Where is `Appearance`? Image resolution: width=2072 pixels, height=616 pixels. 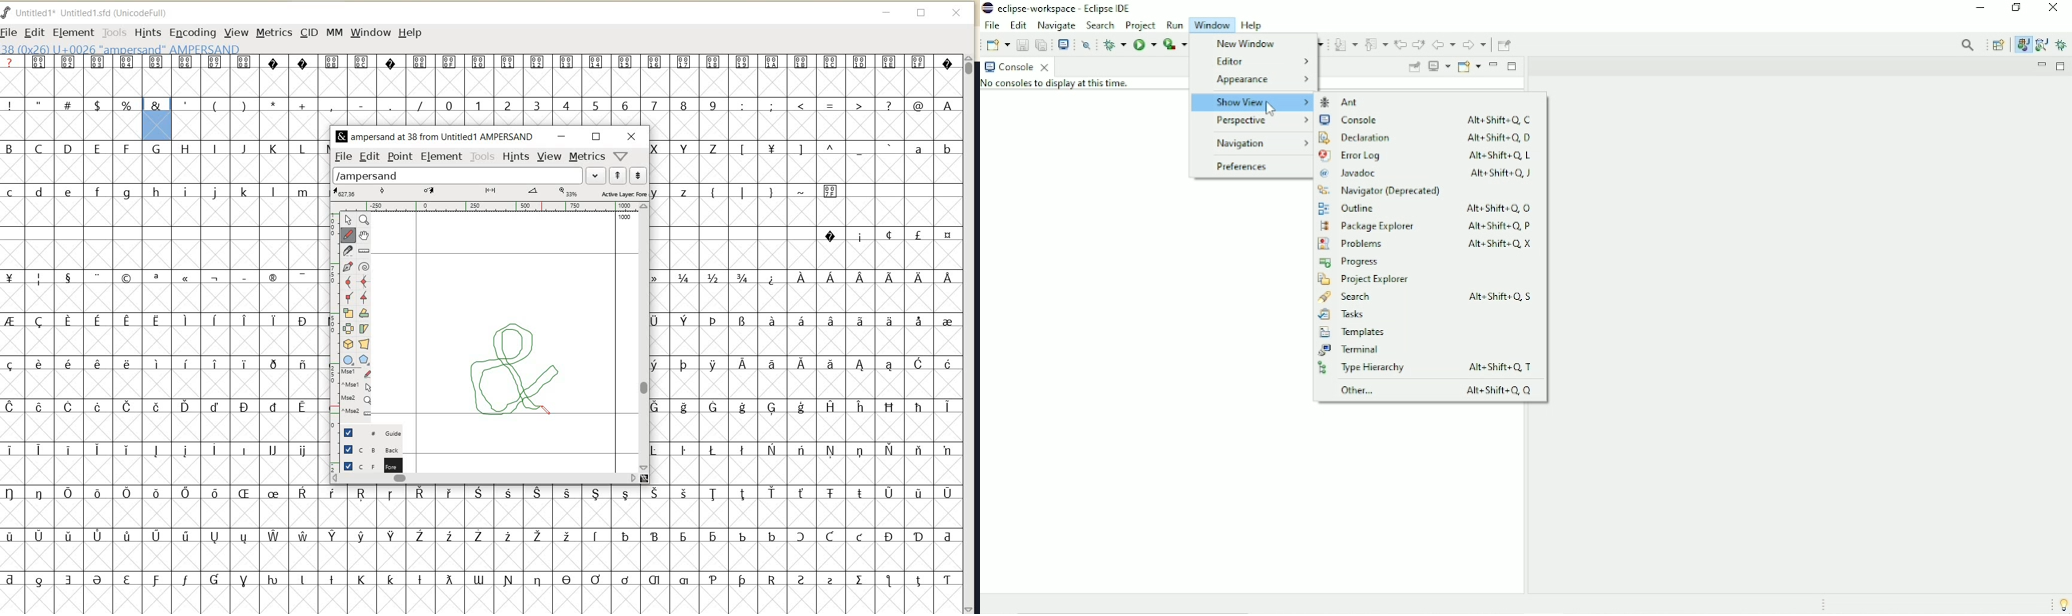
Appearance is located at coordinates (1260, 79).